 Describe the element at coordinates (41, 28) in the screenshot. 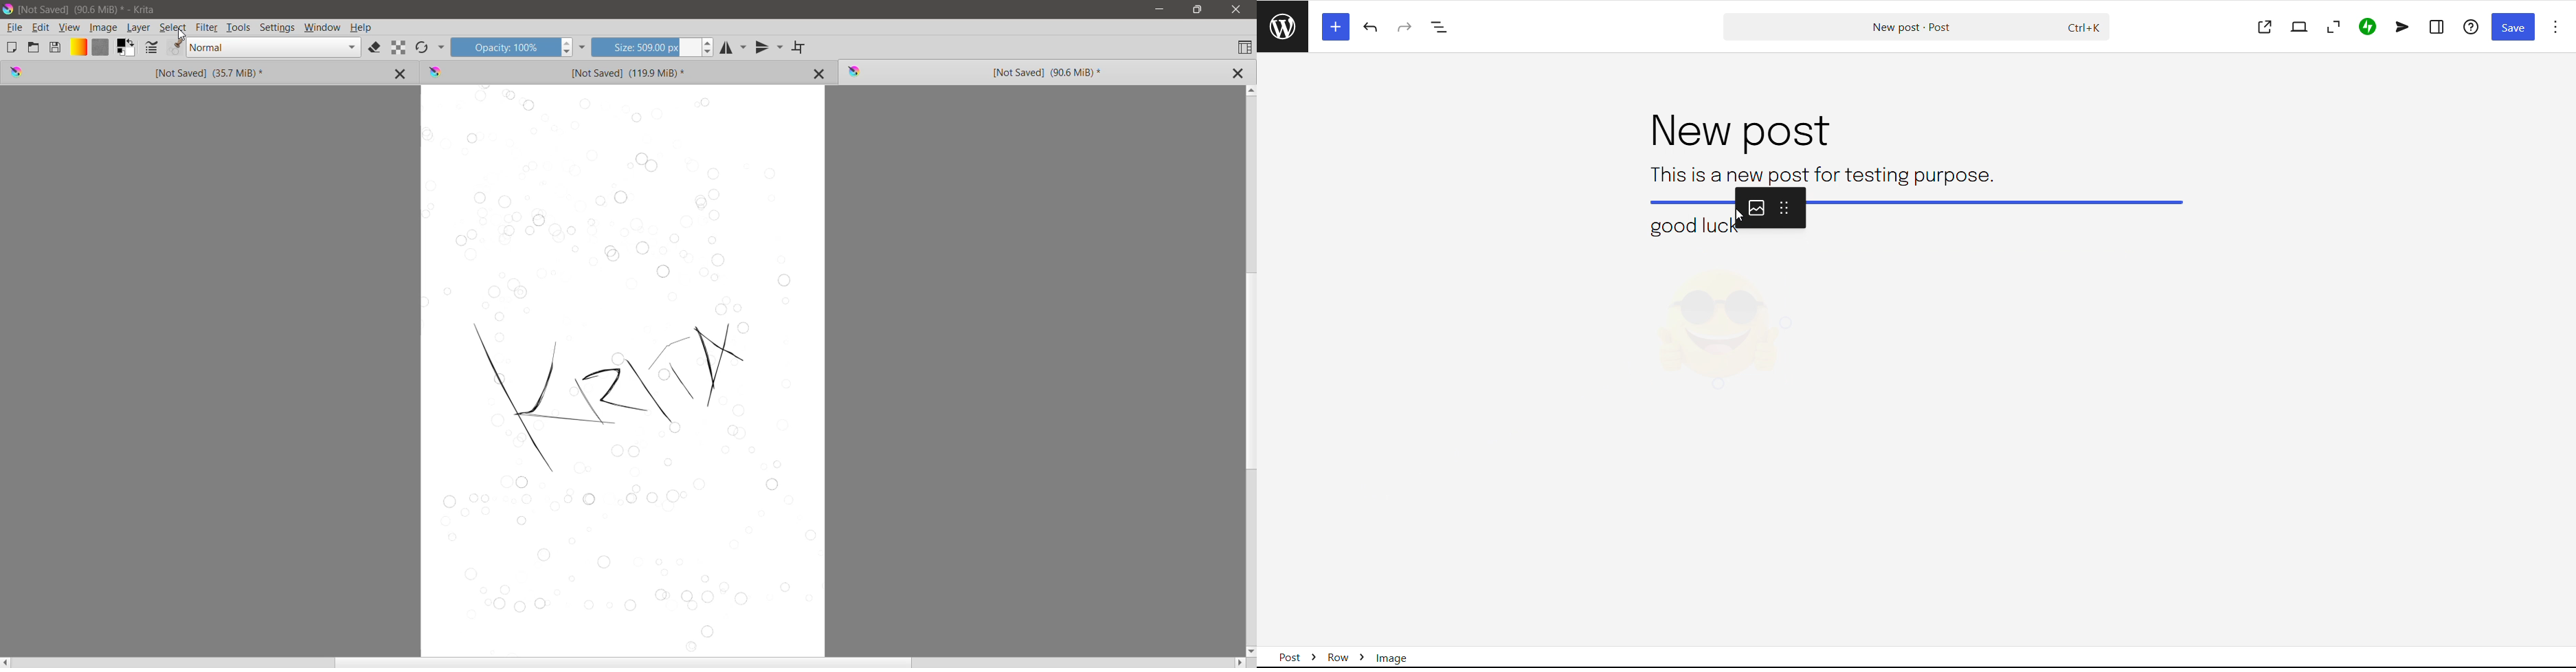

I see `Edit` at that location.